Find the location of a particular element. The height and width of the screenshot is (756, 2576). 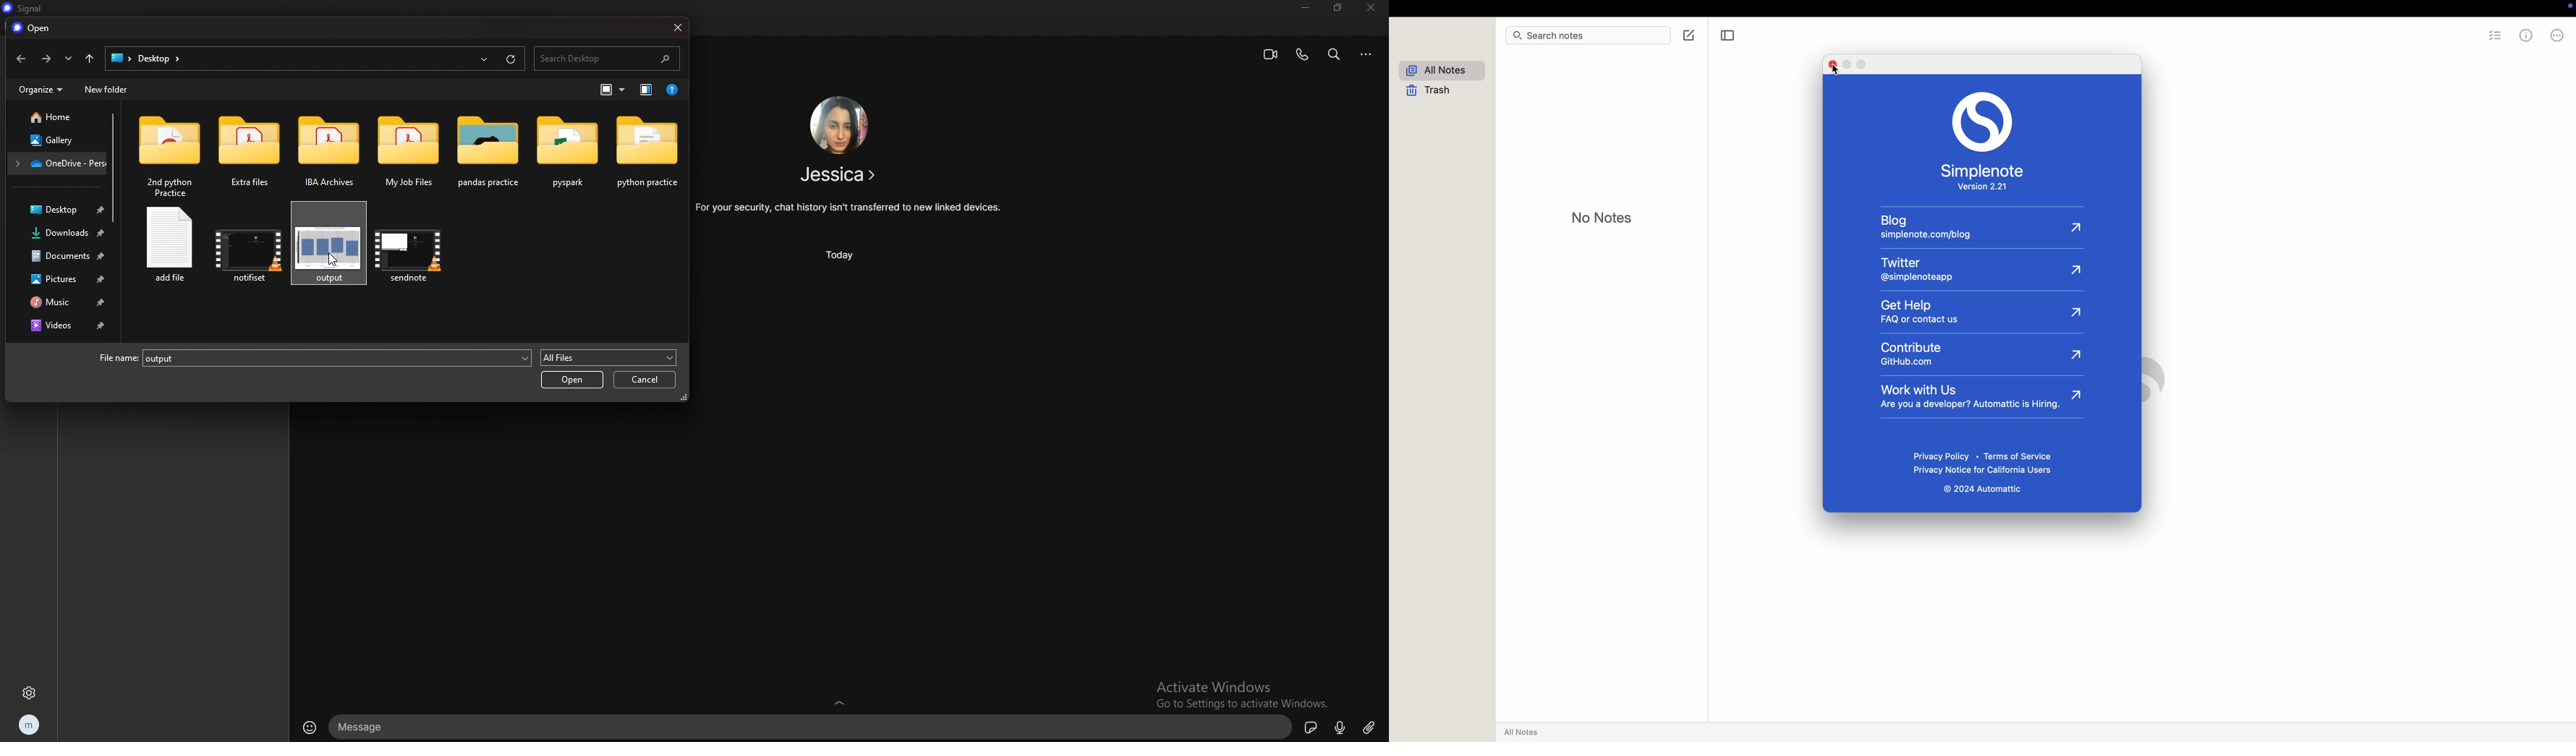

open is located at coordinates (571, 380).